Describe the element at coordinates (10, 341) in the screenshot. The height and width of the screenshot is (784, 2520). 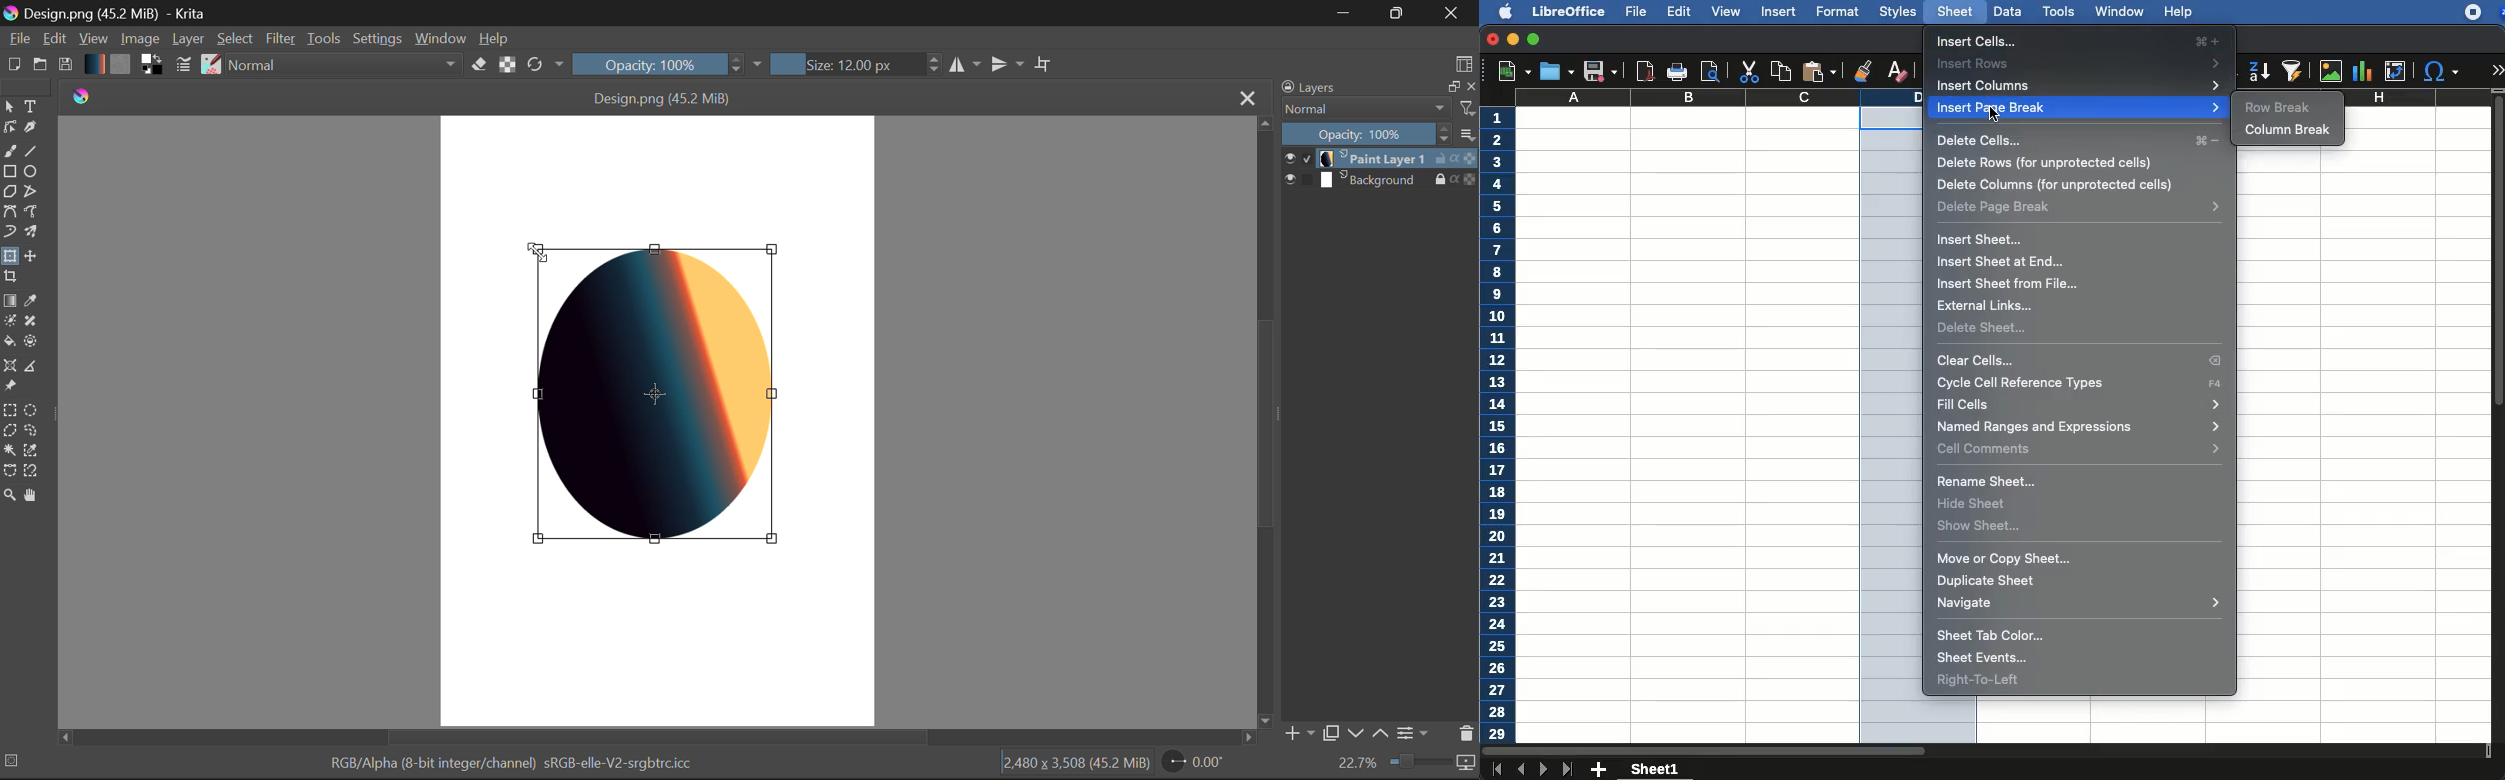
I see `Fill` at that location.